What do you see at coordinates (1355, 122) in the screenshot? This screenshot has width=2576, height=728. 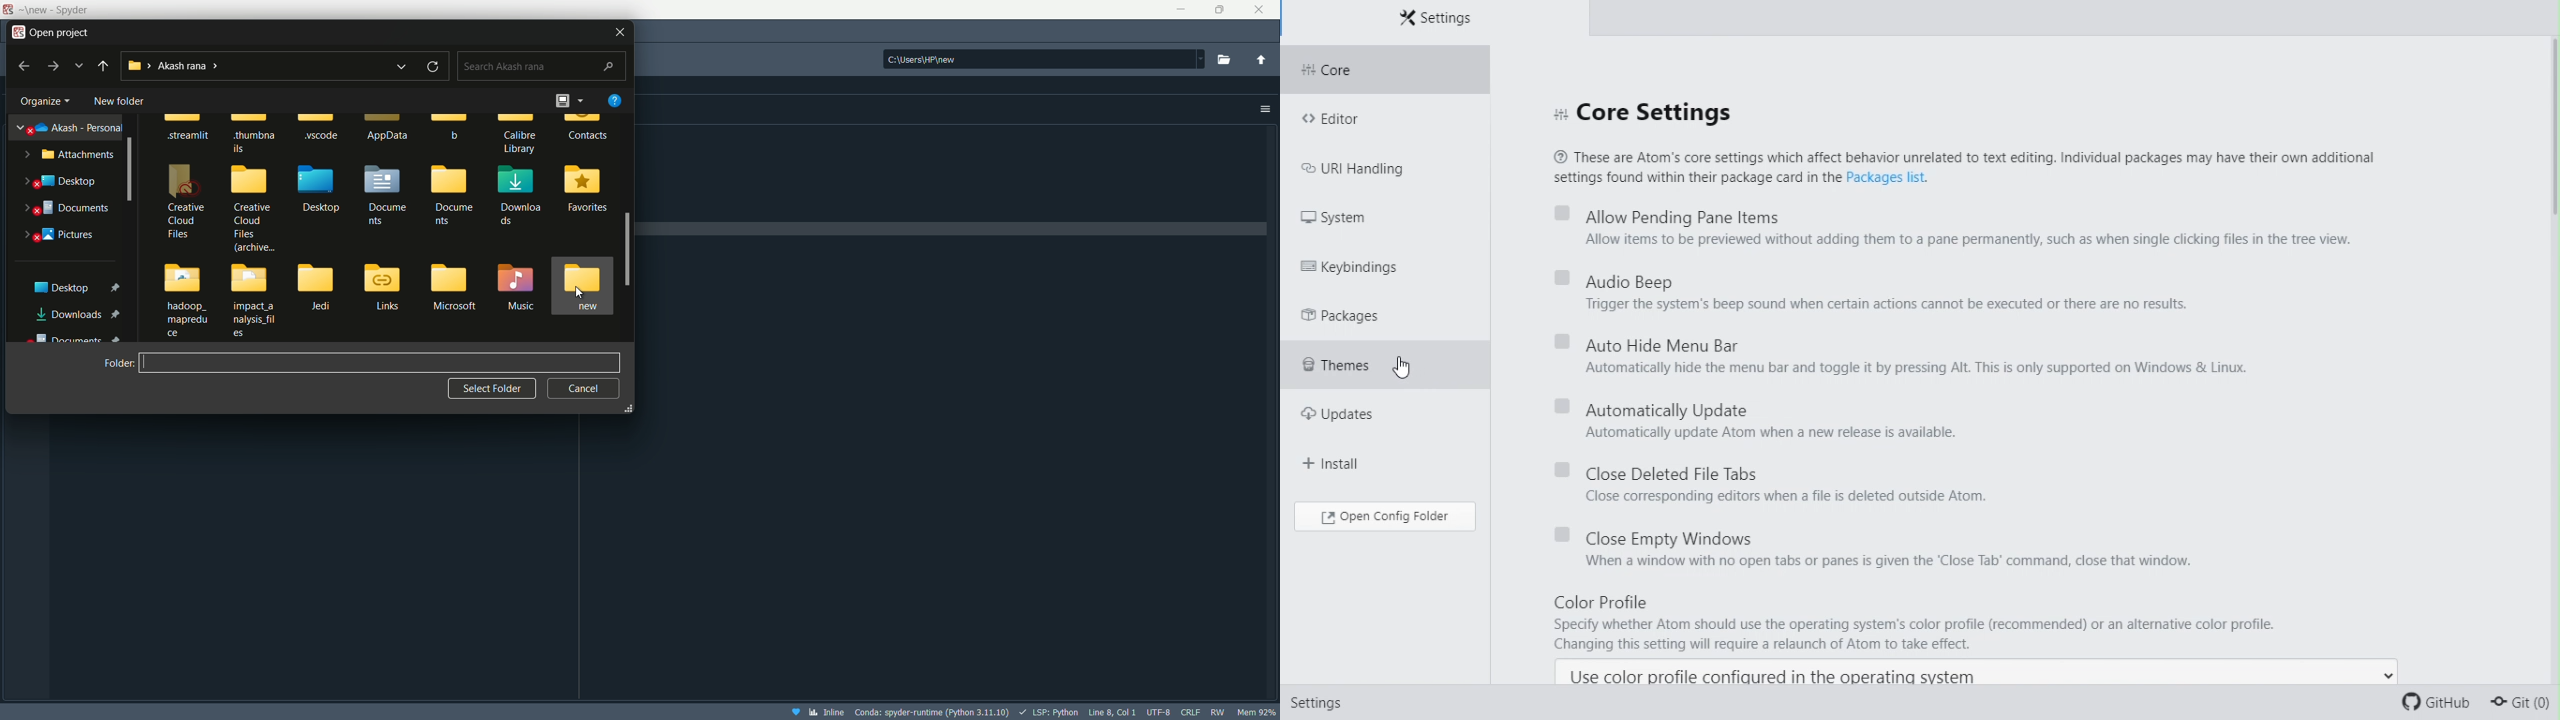 I see `editor` at bounding box center [1355, 122].